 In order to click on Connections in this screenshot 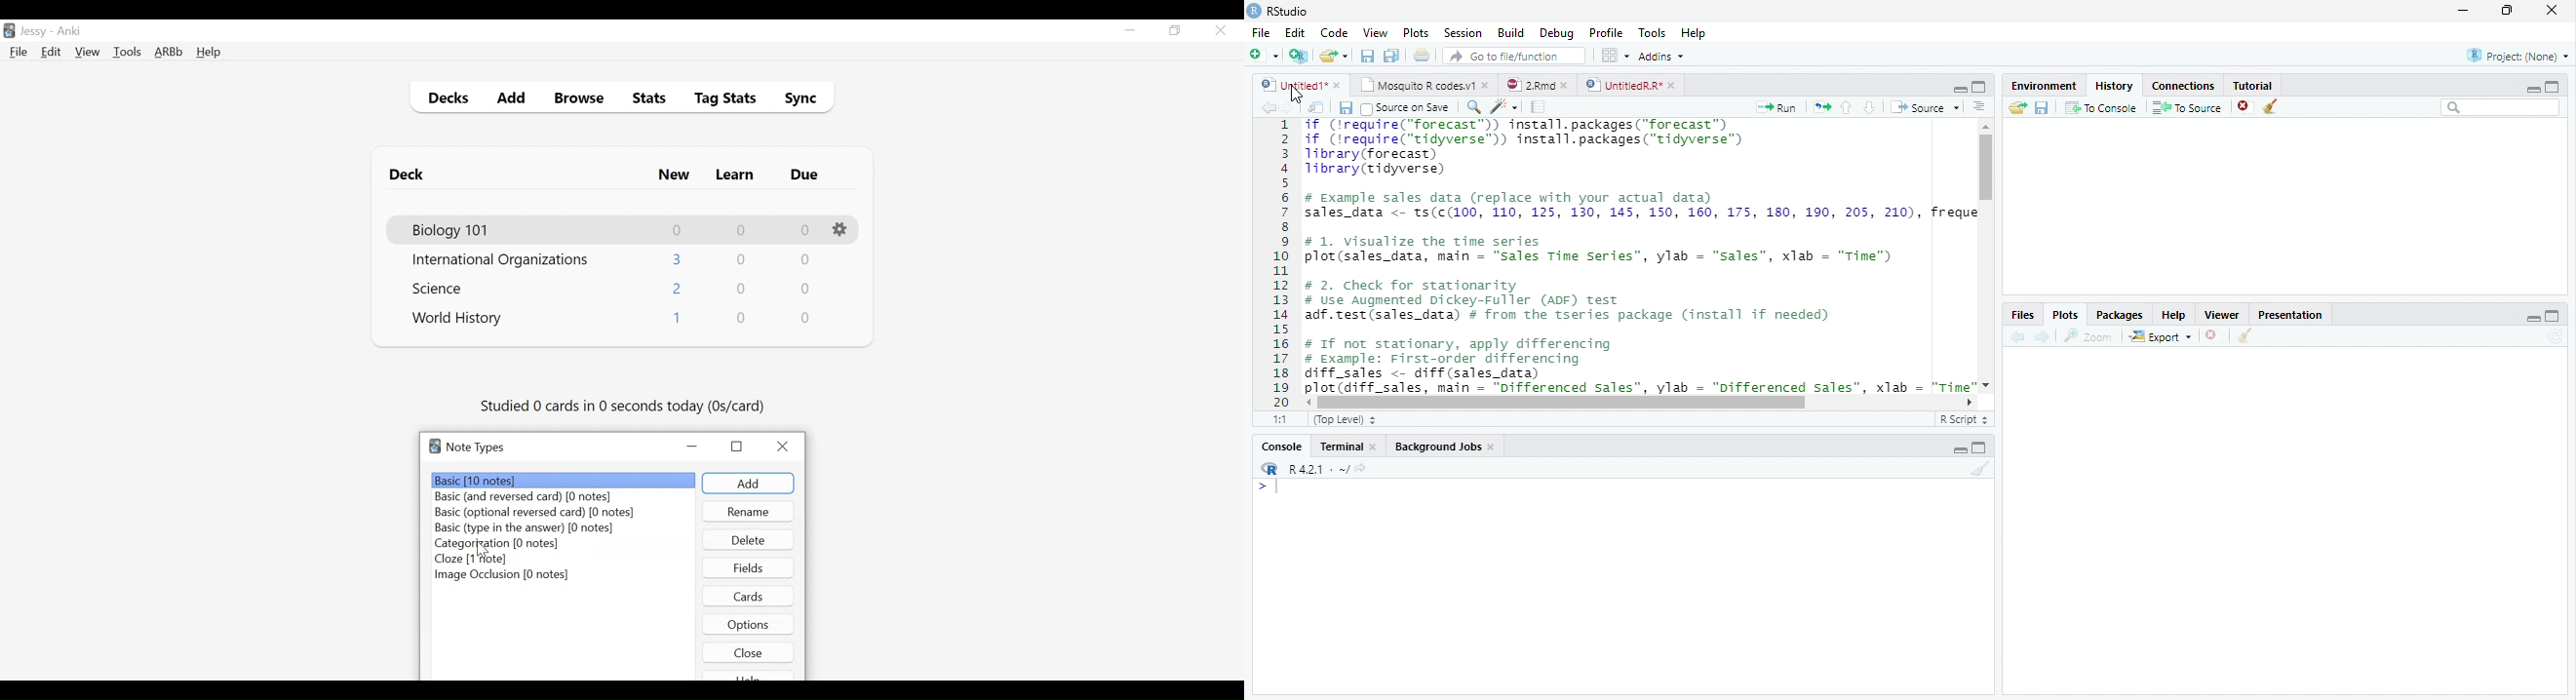, I will do `click(2183, 86)`.